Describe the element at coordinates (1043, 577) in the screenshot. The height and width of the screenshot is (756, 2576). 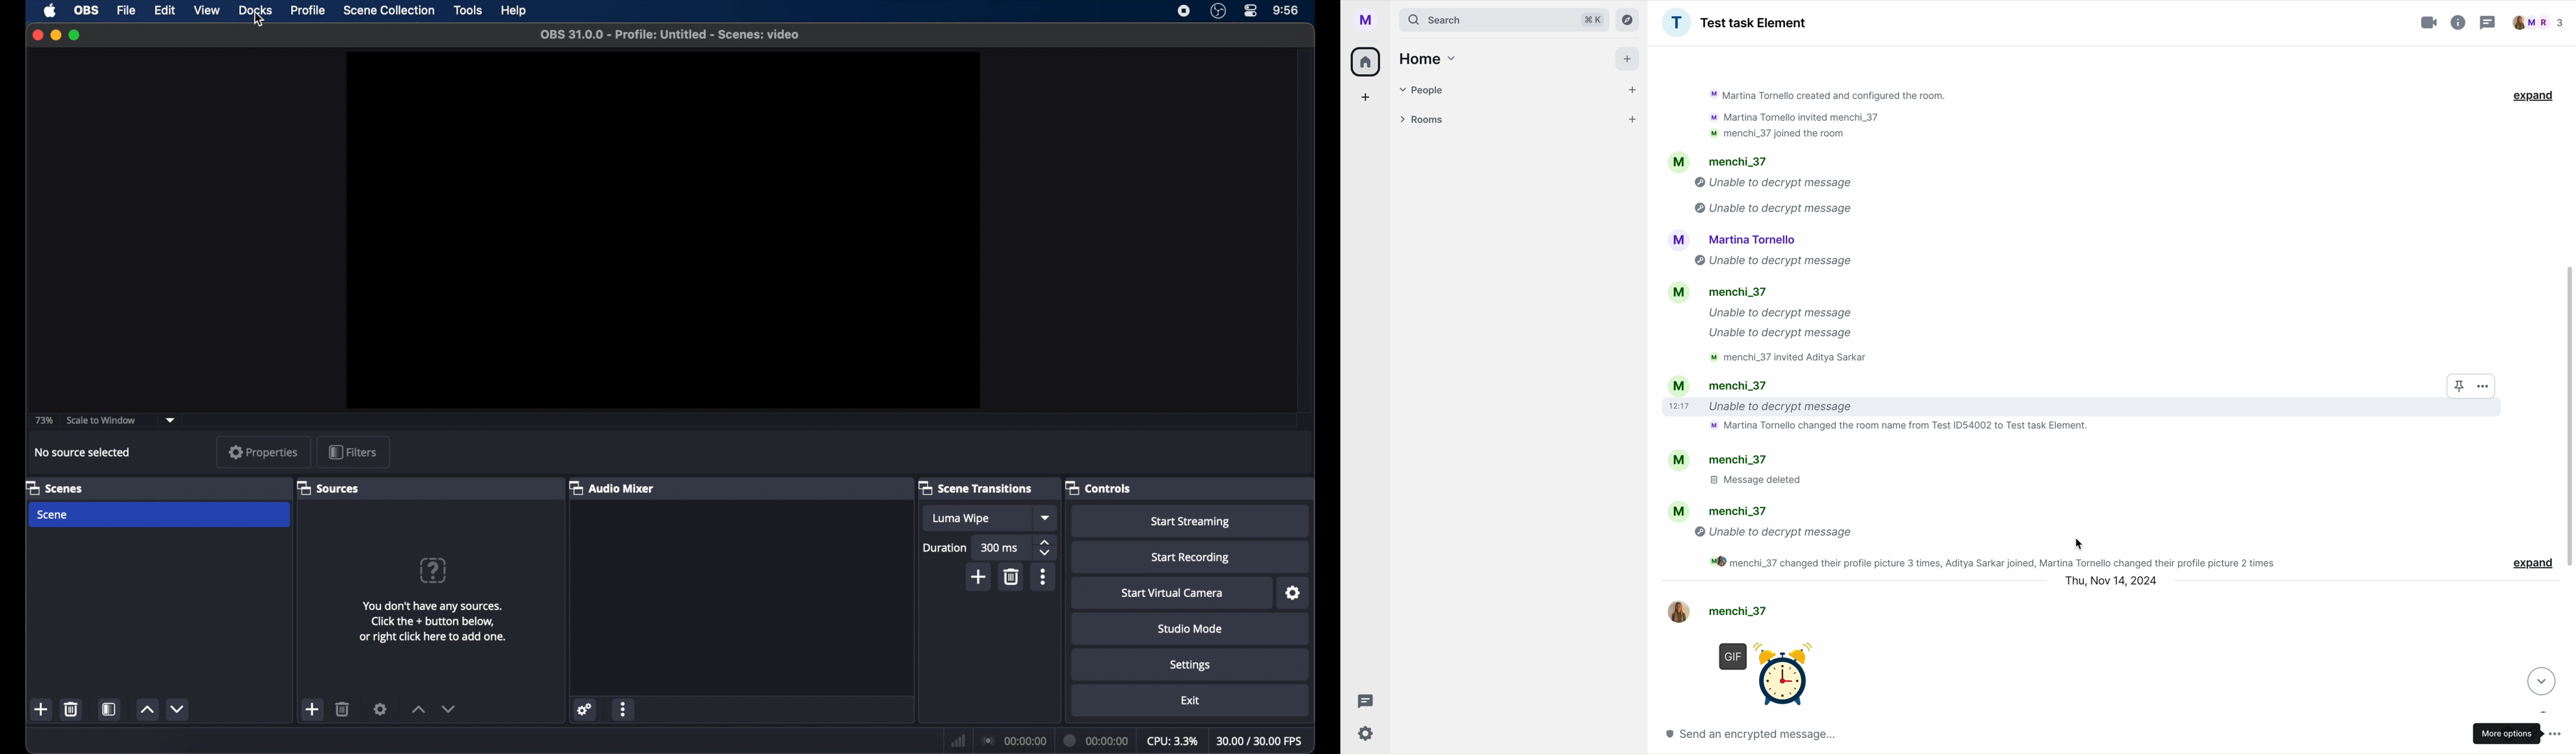
I see `more options` at that location.